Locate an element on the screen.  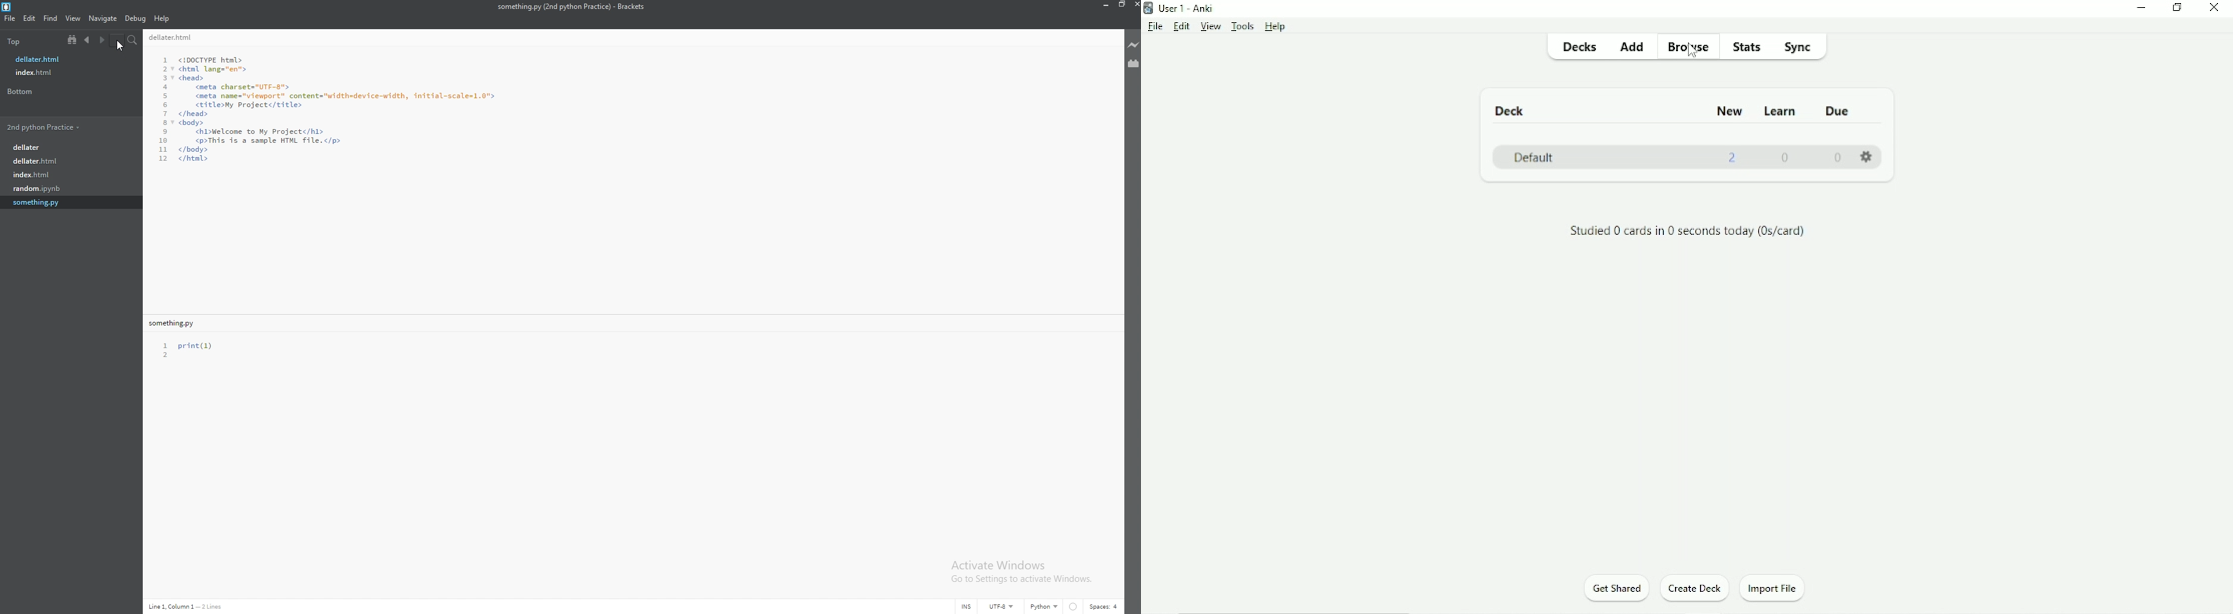
file name is located at coordinates (571, 7).